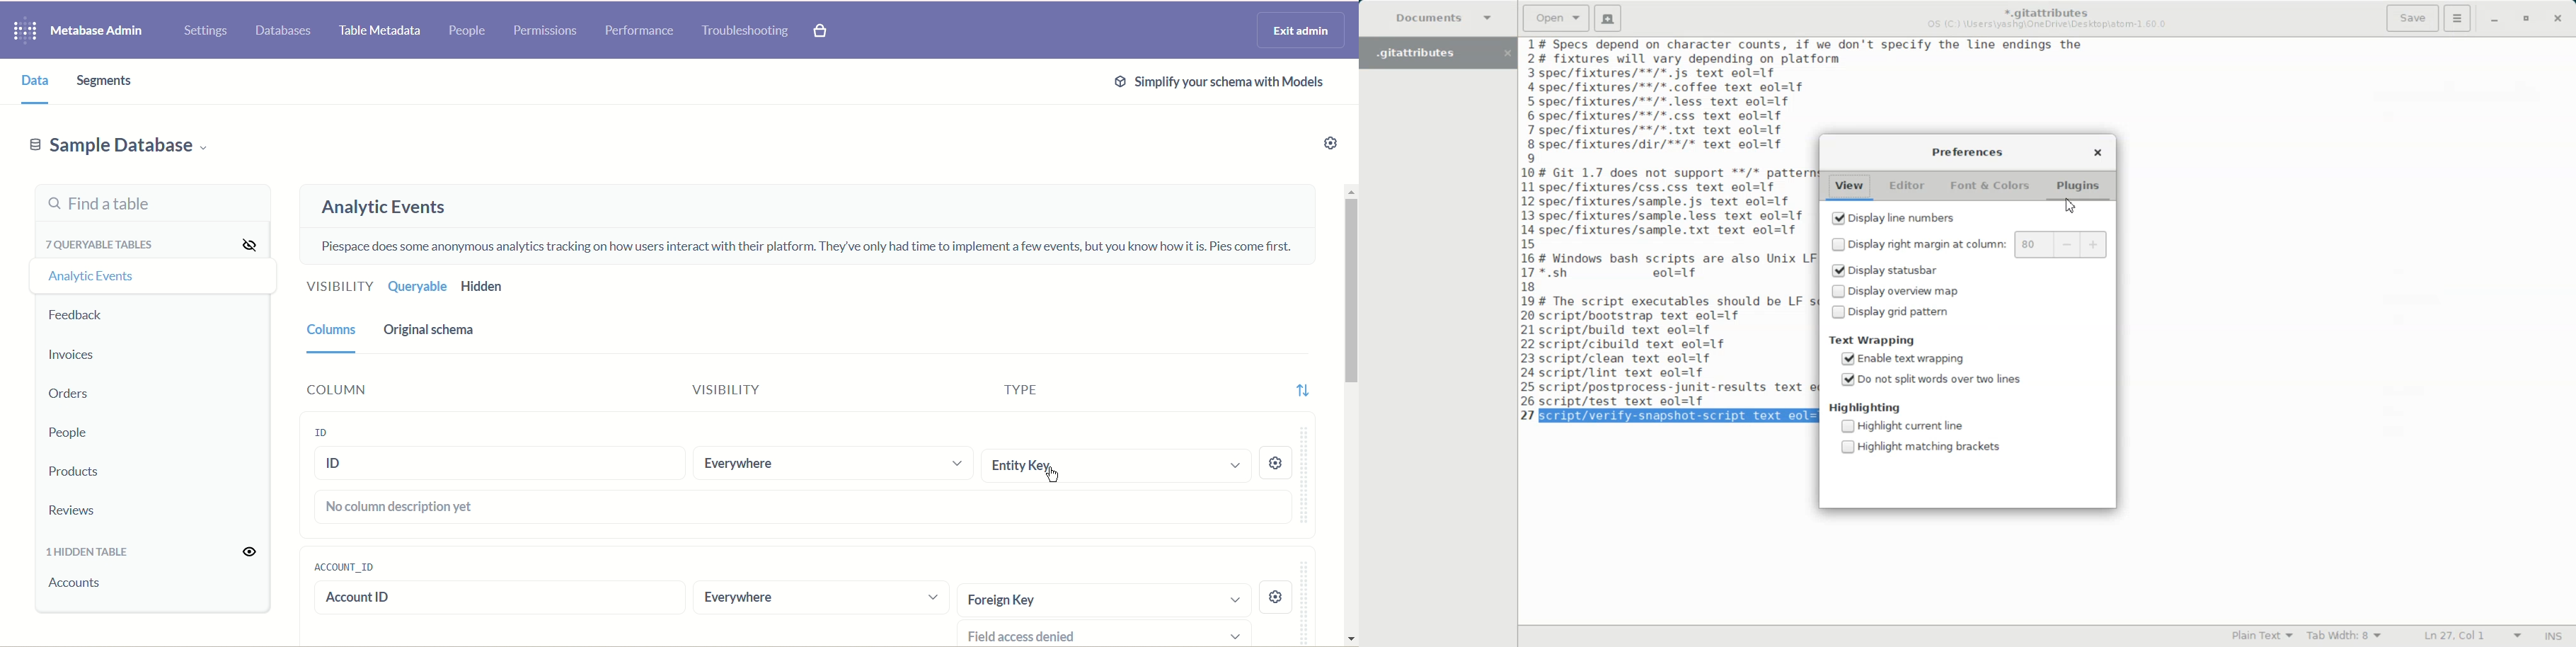 The image size is (2576, 672). Describe the element at coordinates (71, 355) in the screenshot. I see `invoices` at that location.